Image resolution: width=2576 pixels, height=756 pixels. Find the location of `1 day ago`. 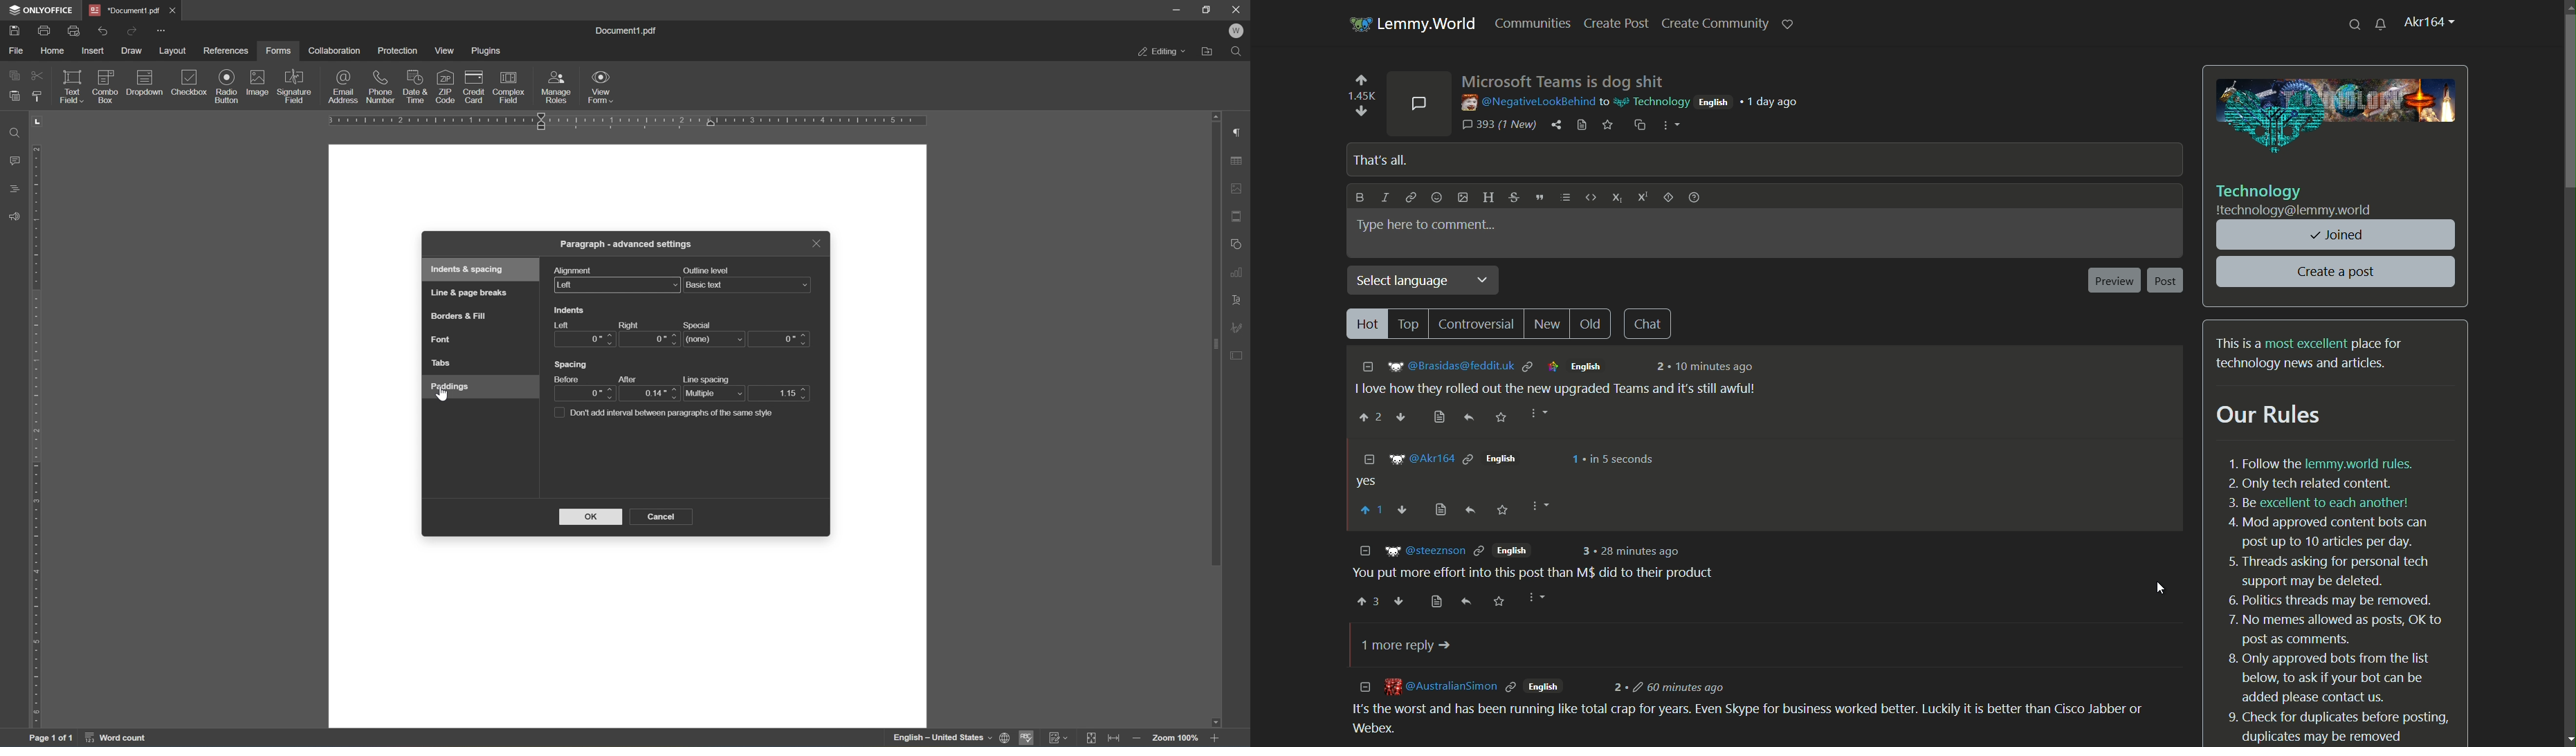

1 day ago is located at coordinates (1774, 102).